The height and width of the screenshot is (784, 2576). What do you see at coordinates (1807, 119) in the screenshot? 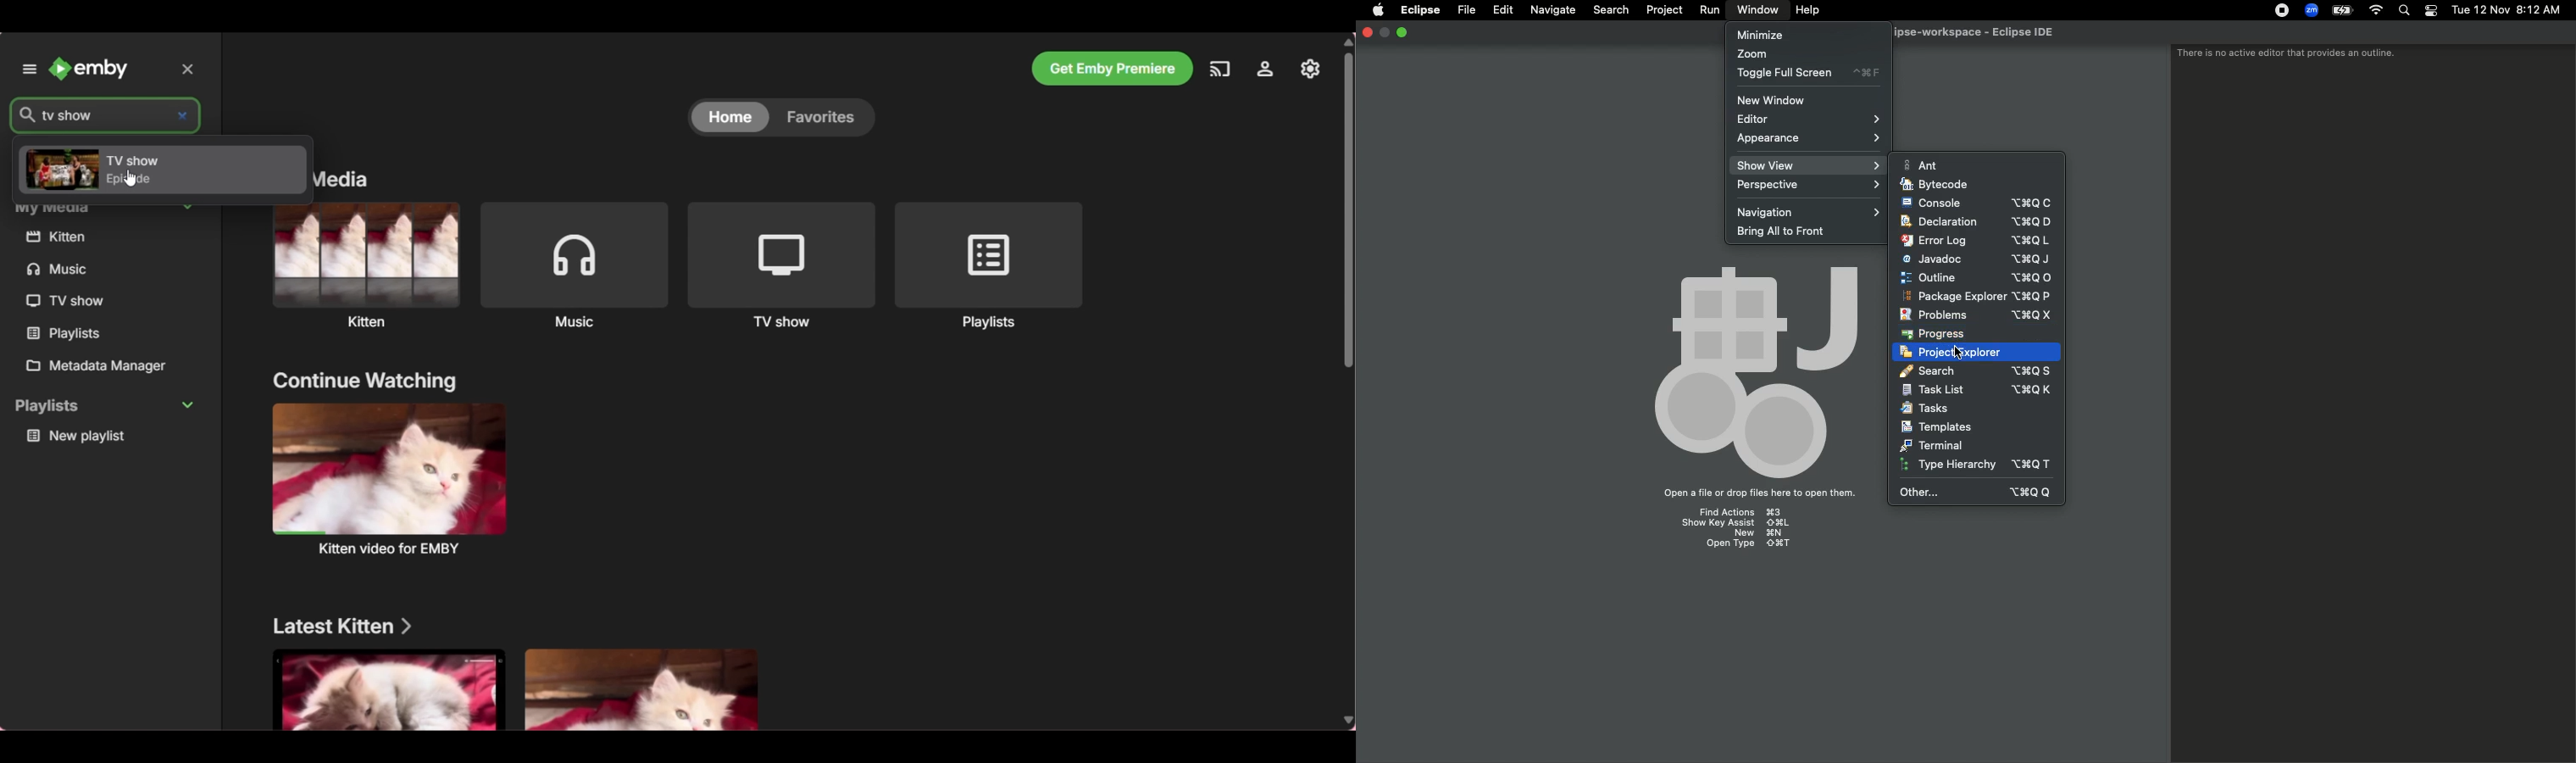
I see `Editor` at bounding box center [1807, 119].